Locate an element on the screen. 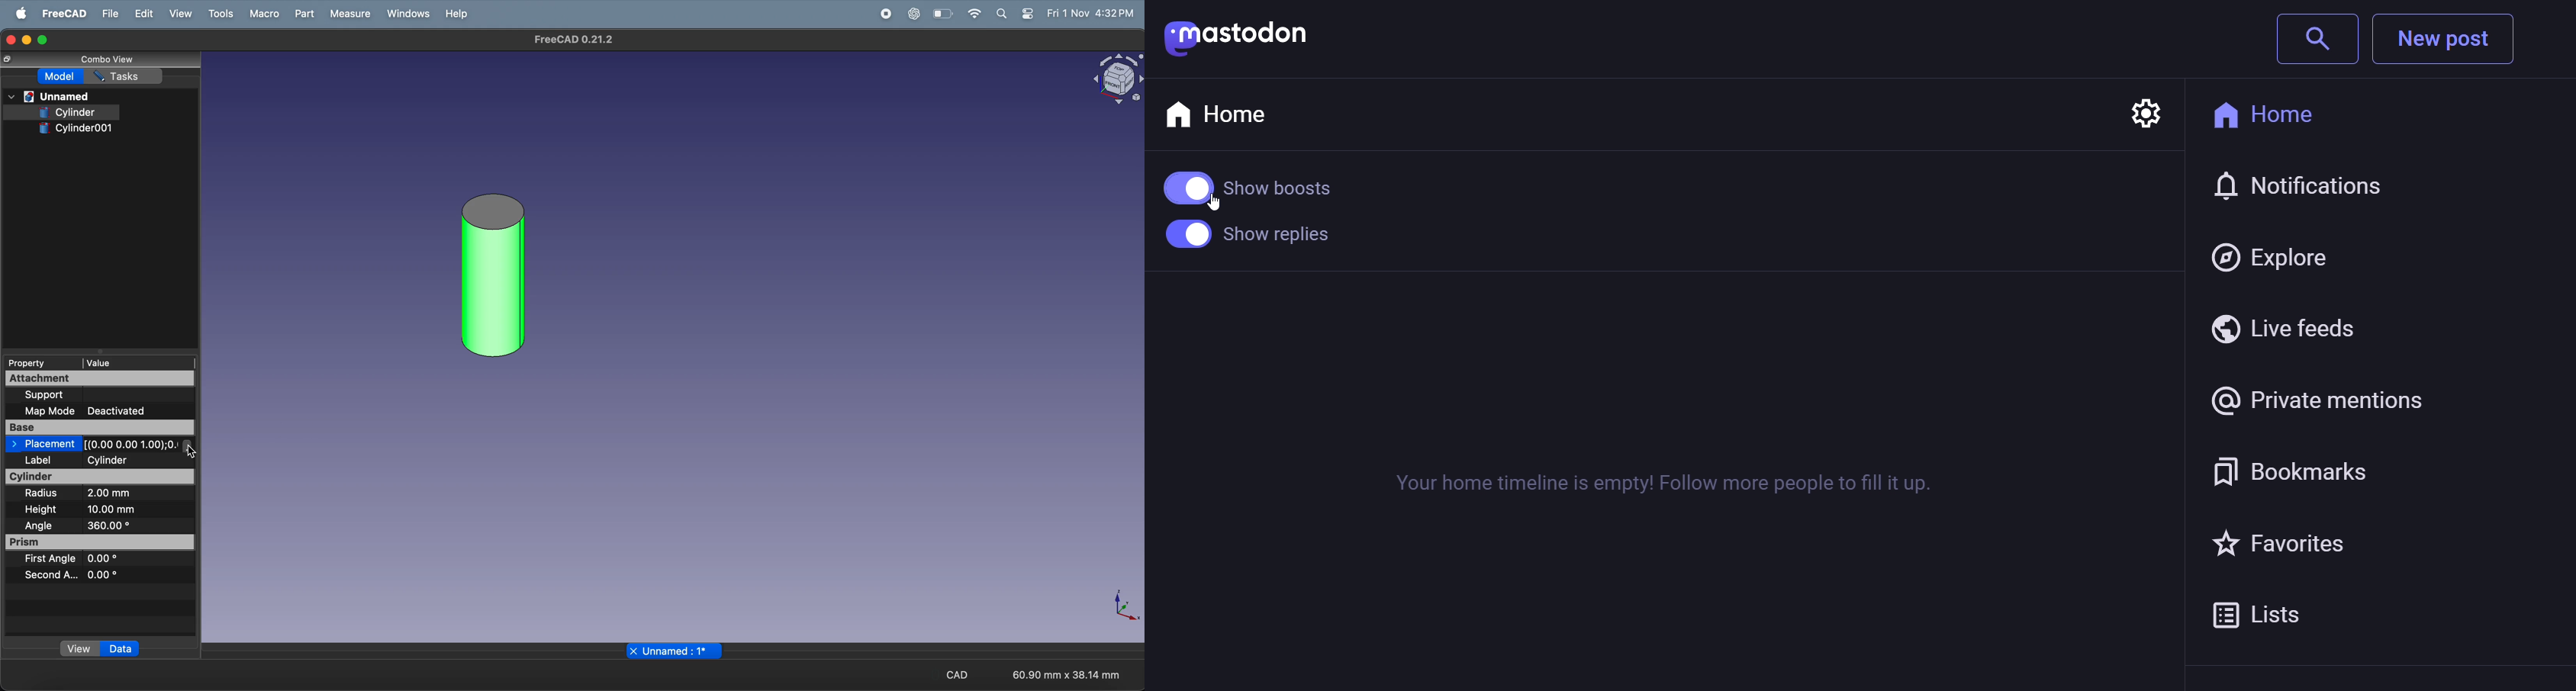  map mode deactivated is located at coordinates (92, 411).